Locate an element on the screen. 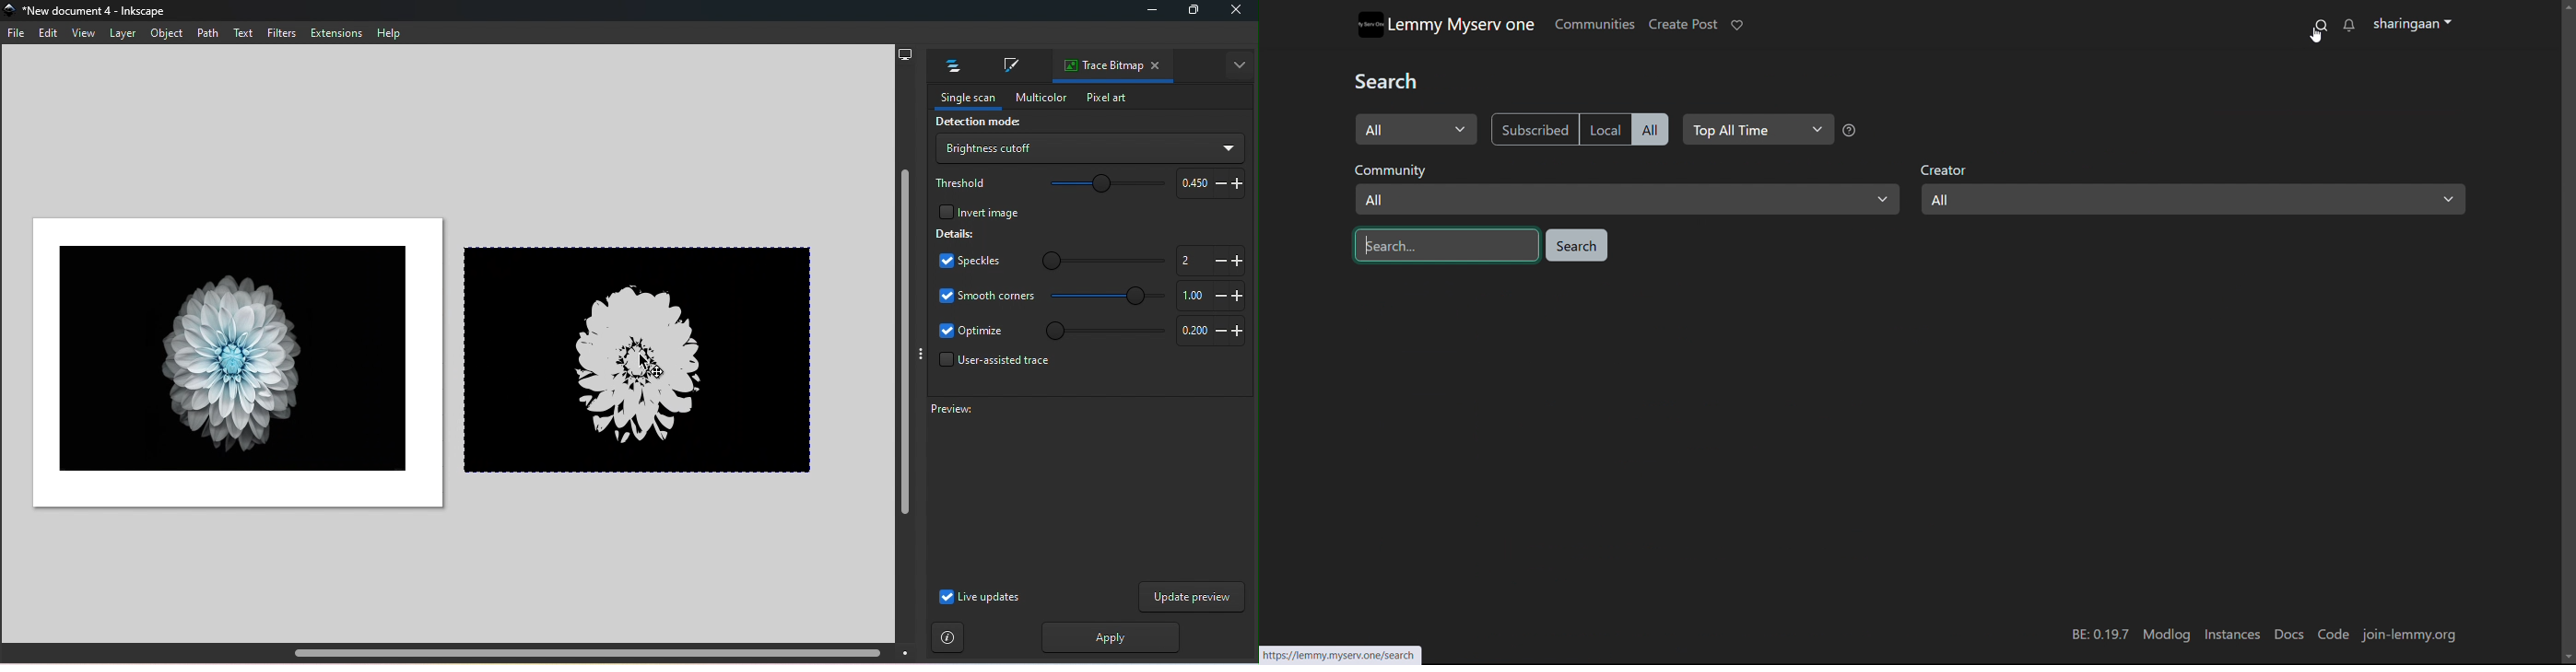 This screenshot has width=2576, height=672. File name is located at coordinates (92, 12).